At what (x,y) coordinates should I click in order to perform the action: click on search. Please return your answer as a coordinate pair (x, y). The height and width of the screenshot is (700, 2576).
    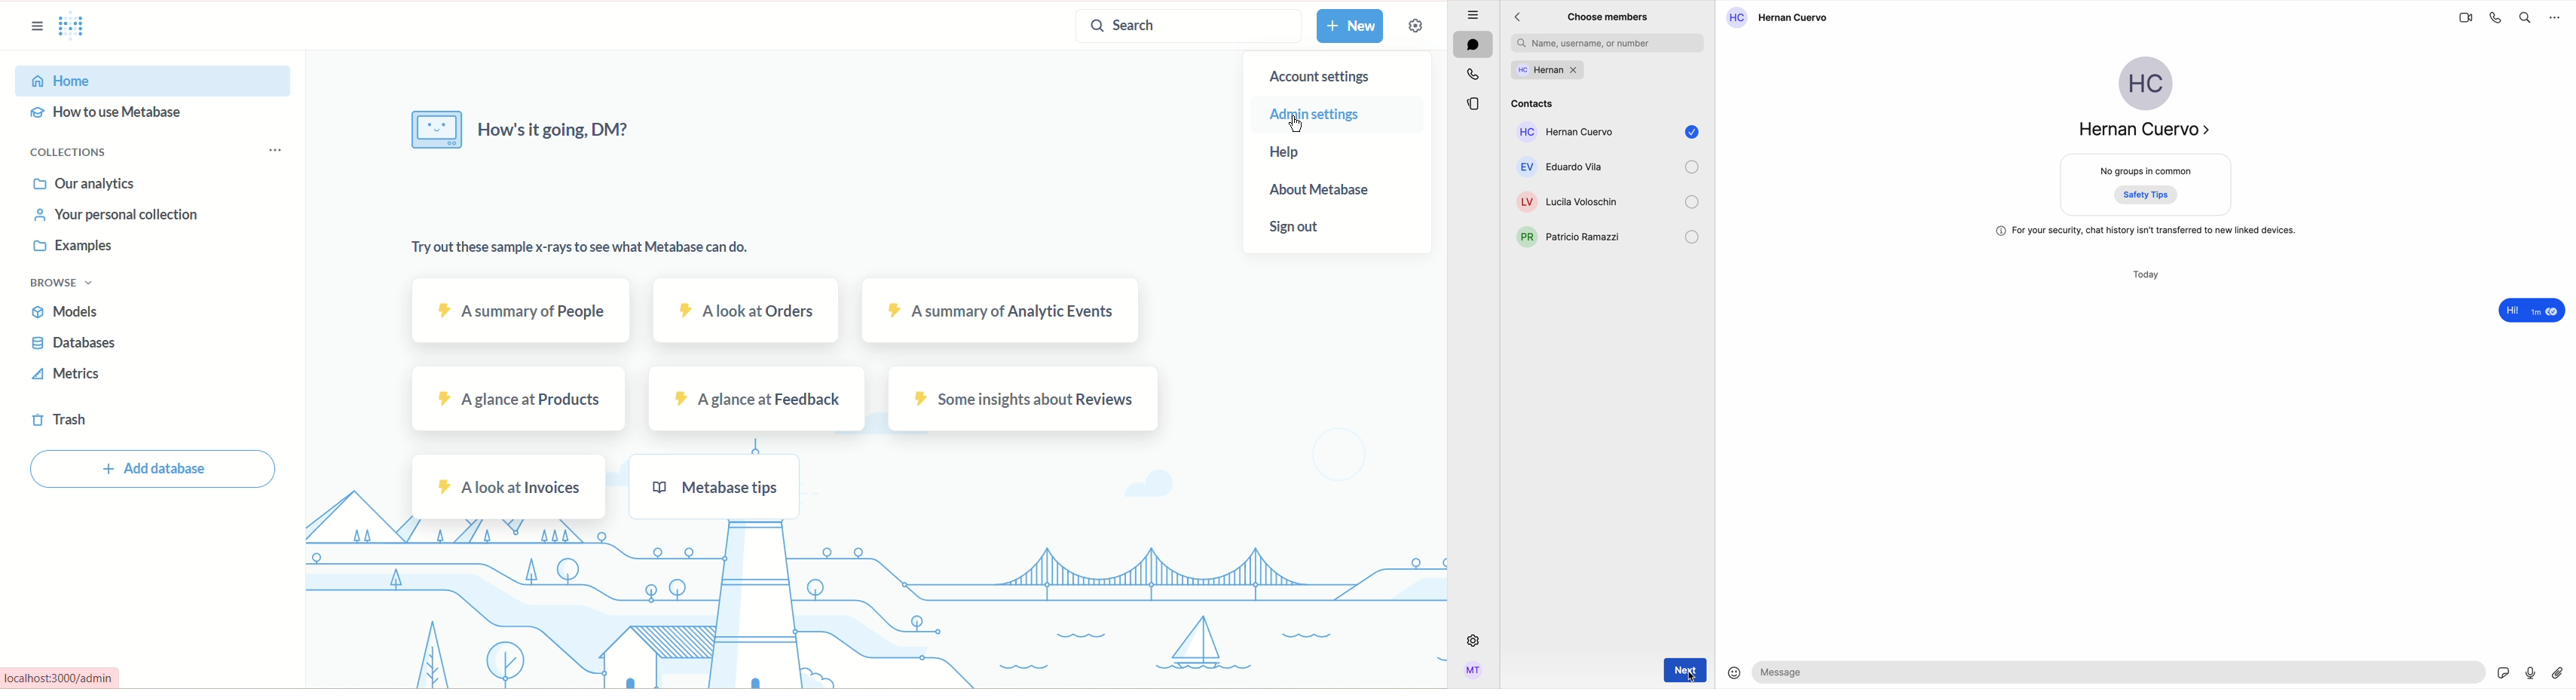
    Looking at the image, I should click on (1188, 26).